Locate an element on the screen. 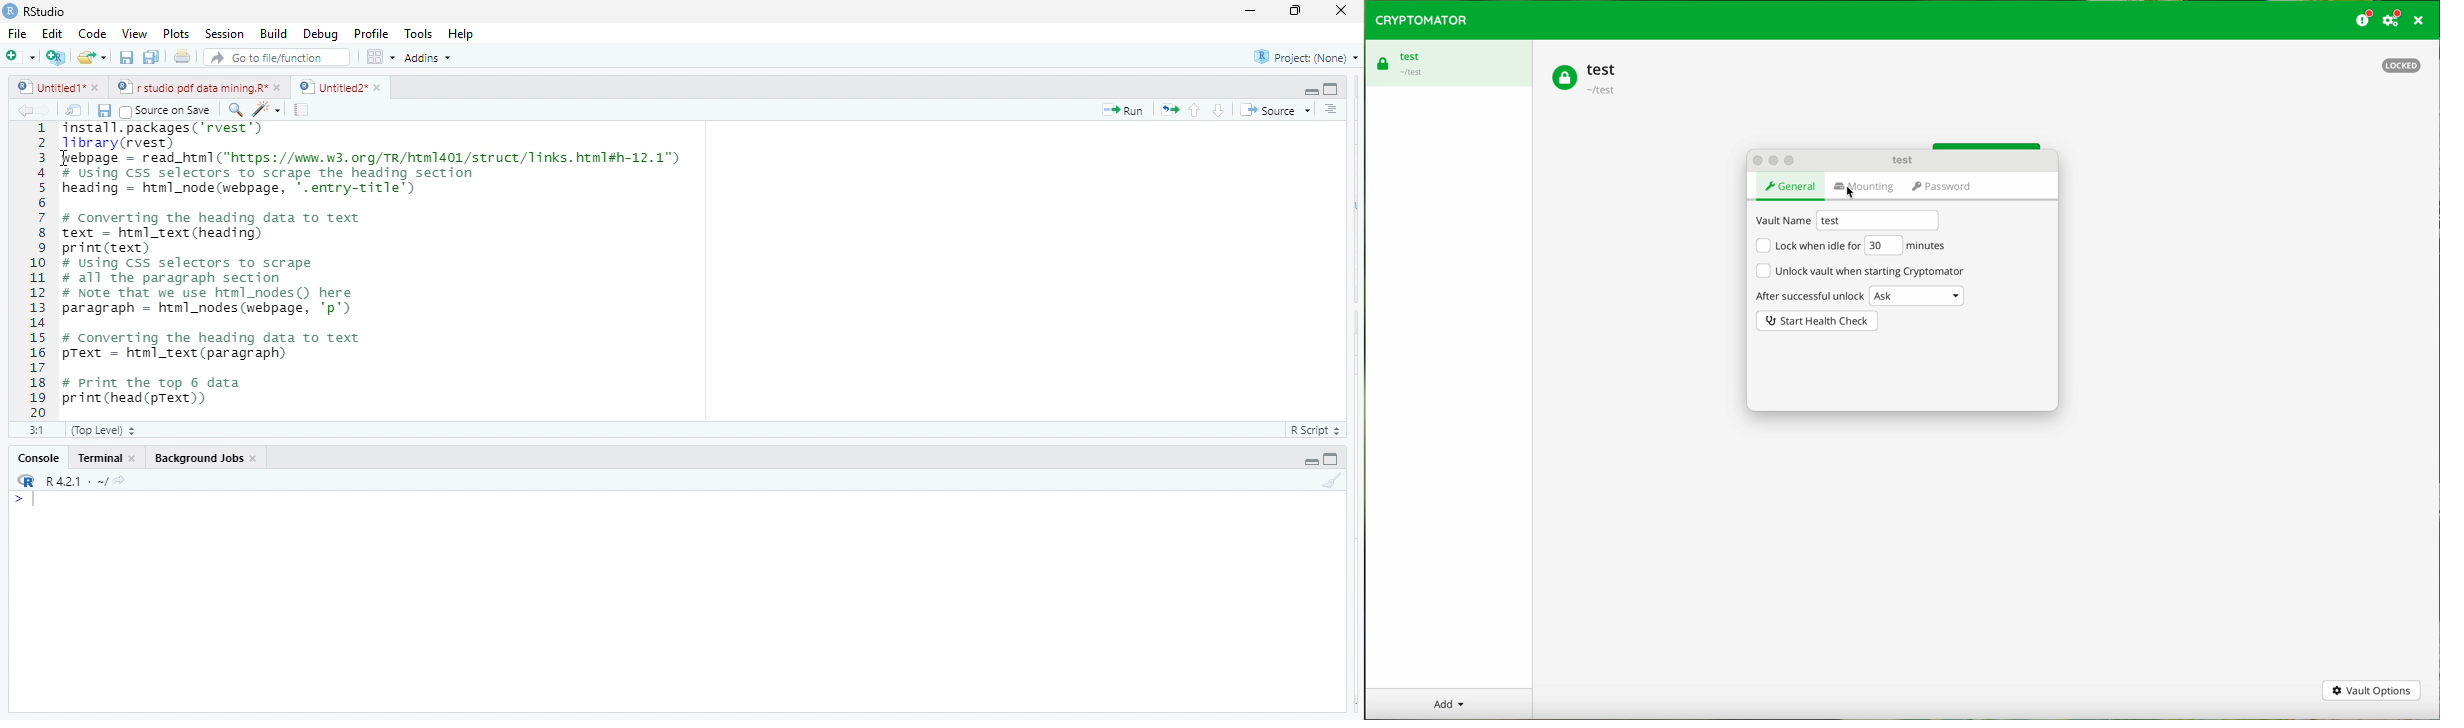 This screenshot has width=2464, height=728. Background Jobs is located at coordinates (196, 456).